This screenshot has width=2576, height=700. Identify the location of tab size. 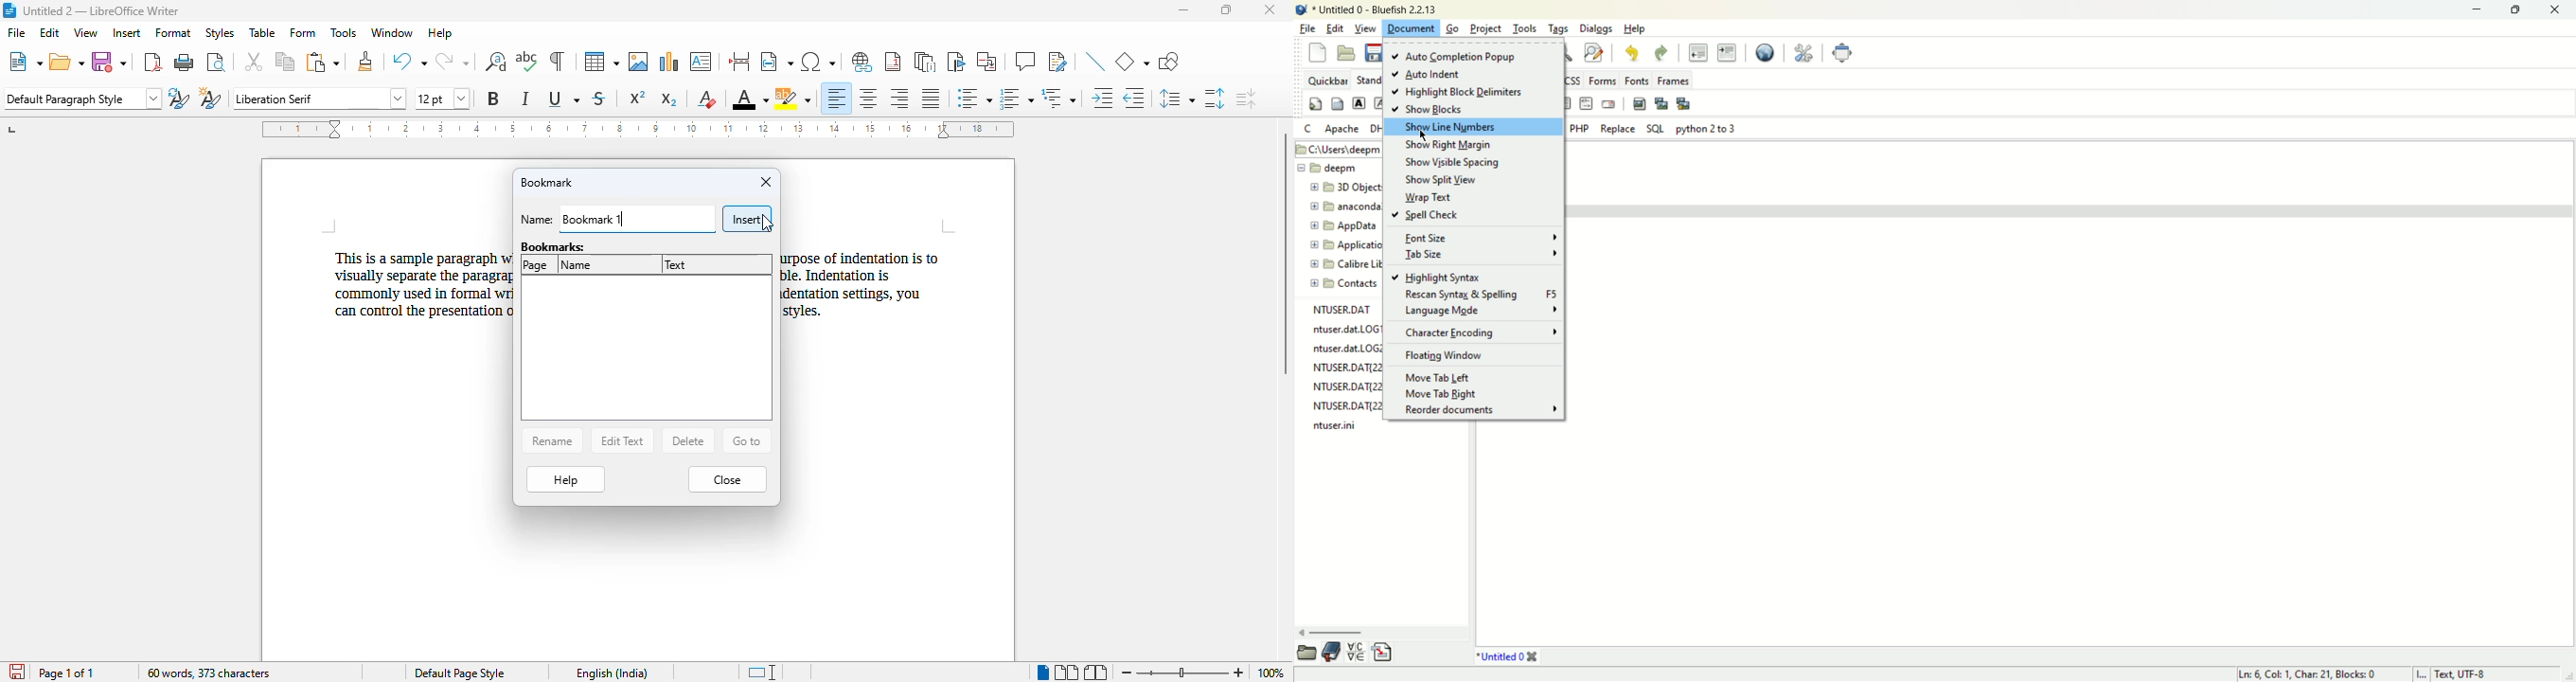
(1483, 255).